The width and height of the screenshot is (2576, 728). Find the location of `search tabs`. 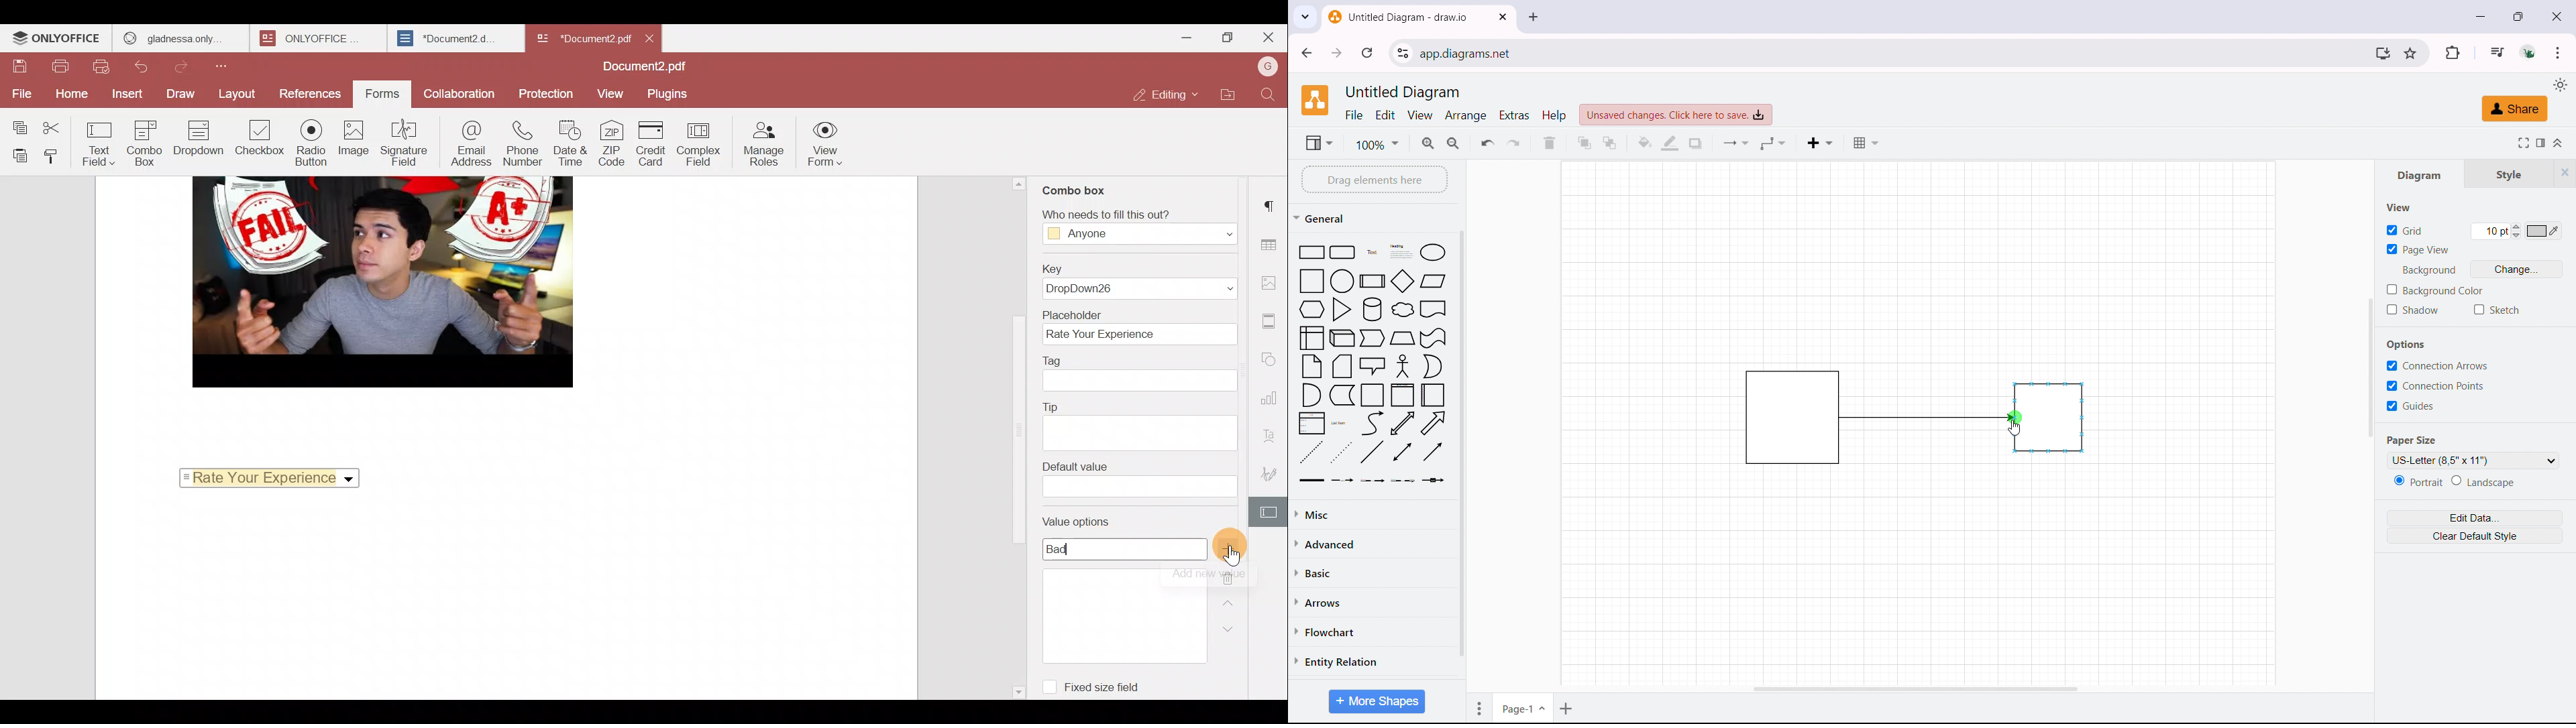

search tabs is located at coordinates (1305, 17).